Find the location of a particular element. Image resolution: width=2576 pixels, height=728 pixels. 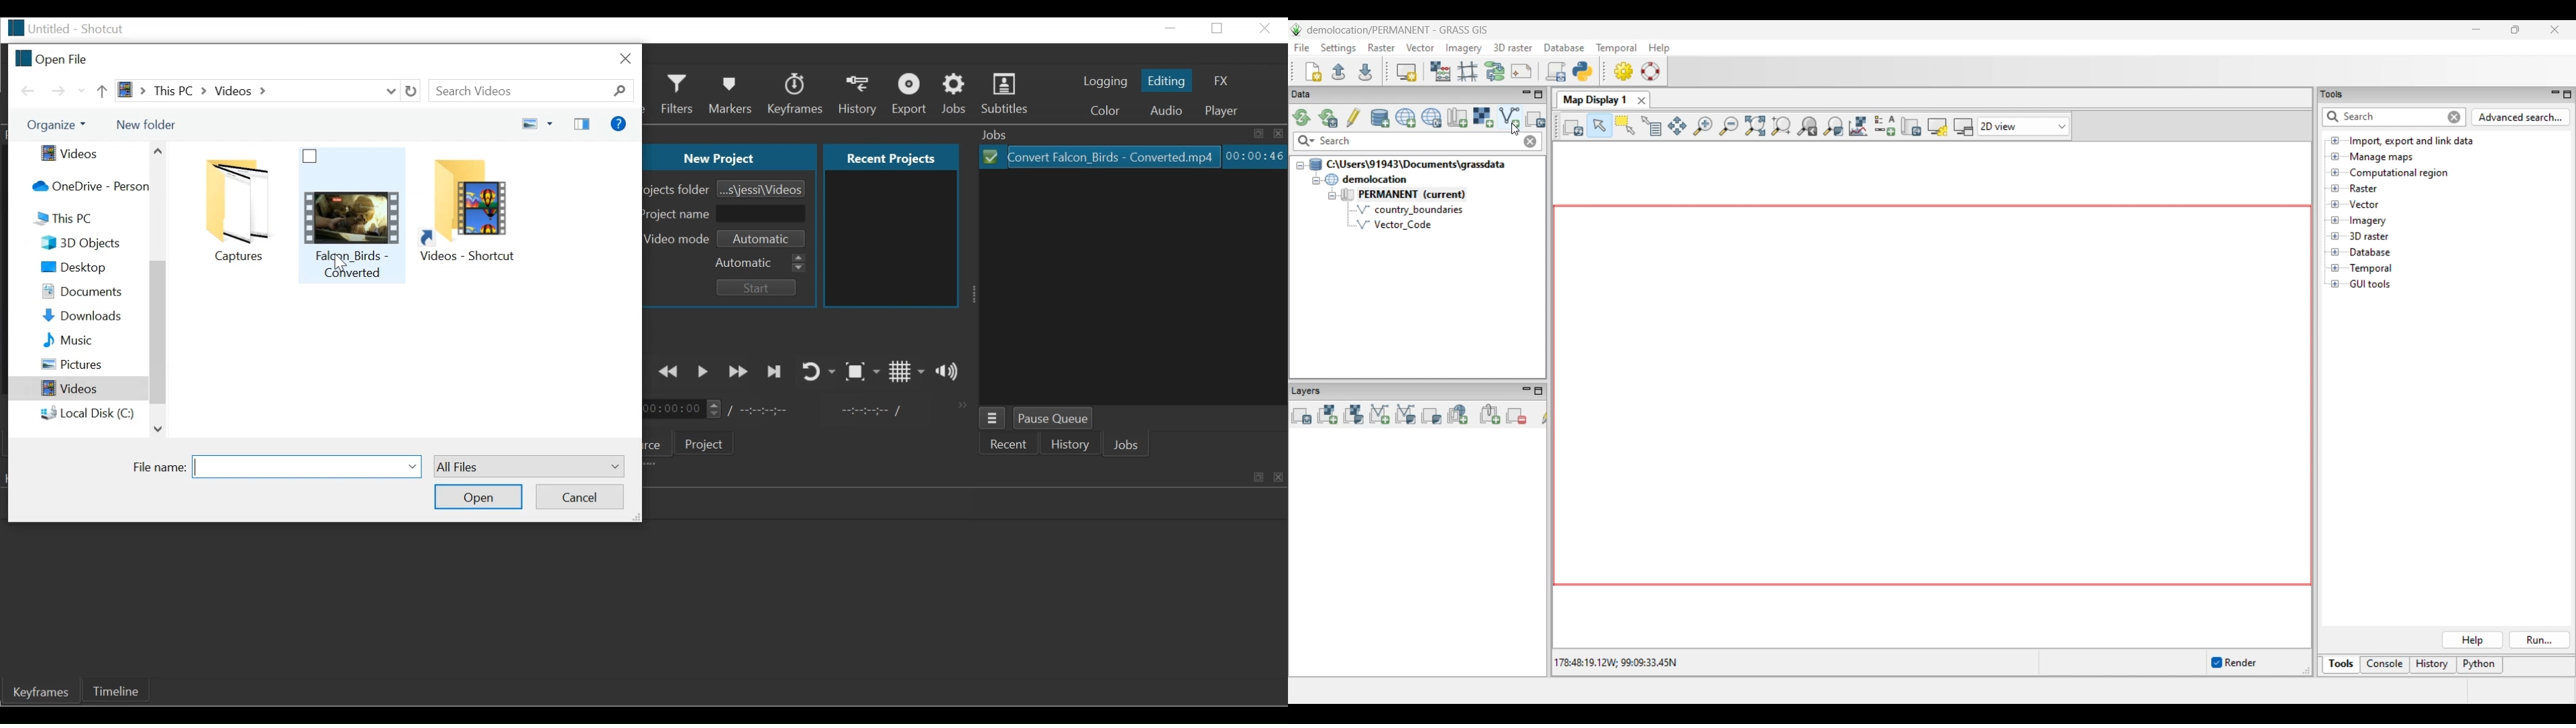

Play quickly backward is located at coordinates (667, 371).